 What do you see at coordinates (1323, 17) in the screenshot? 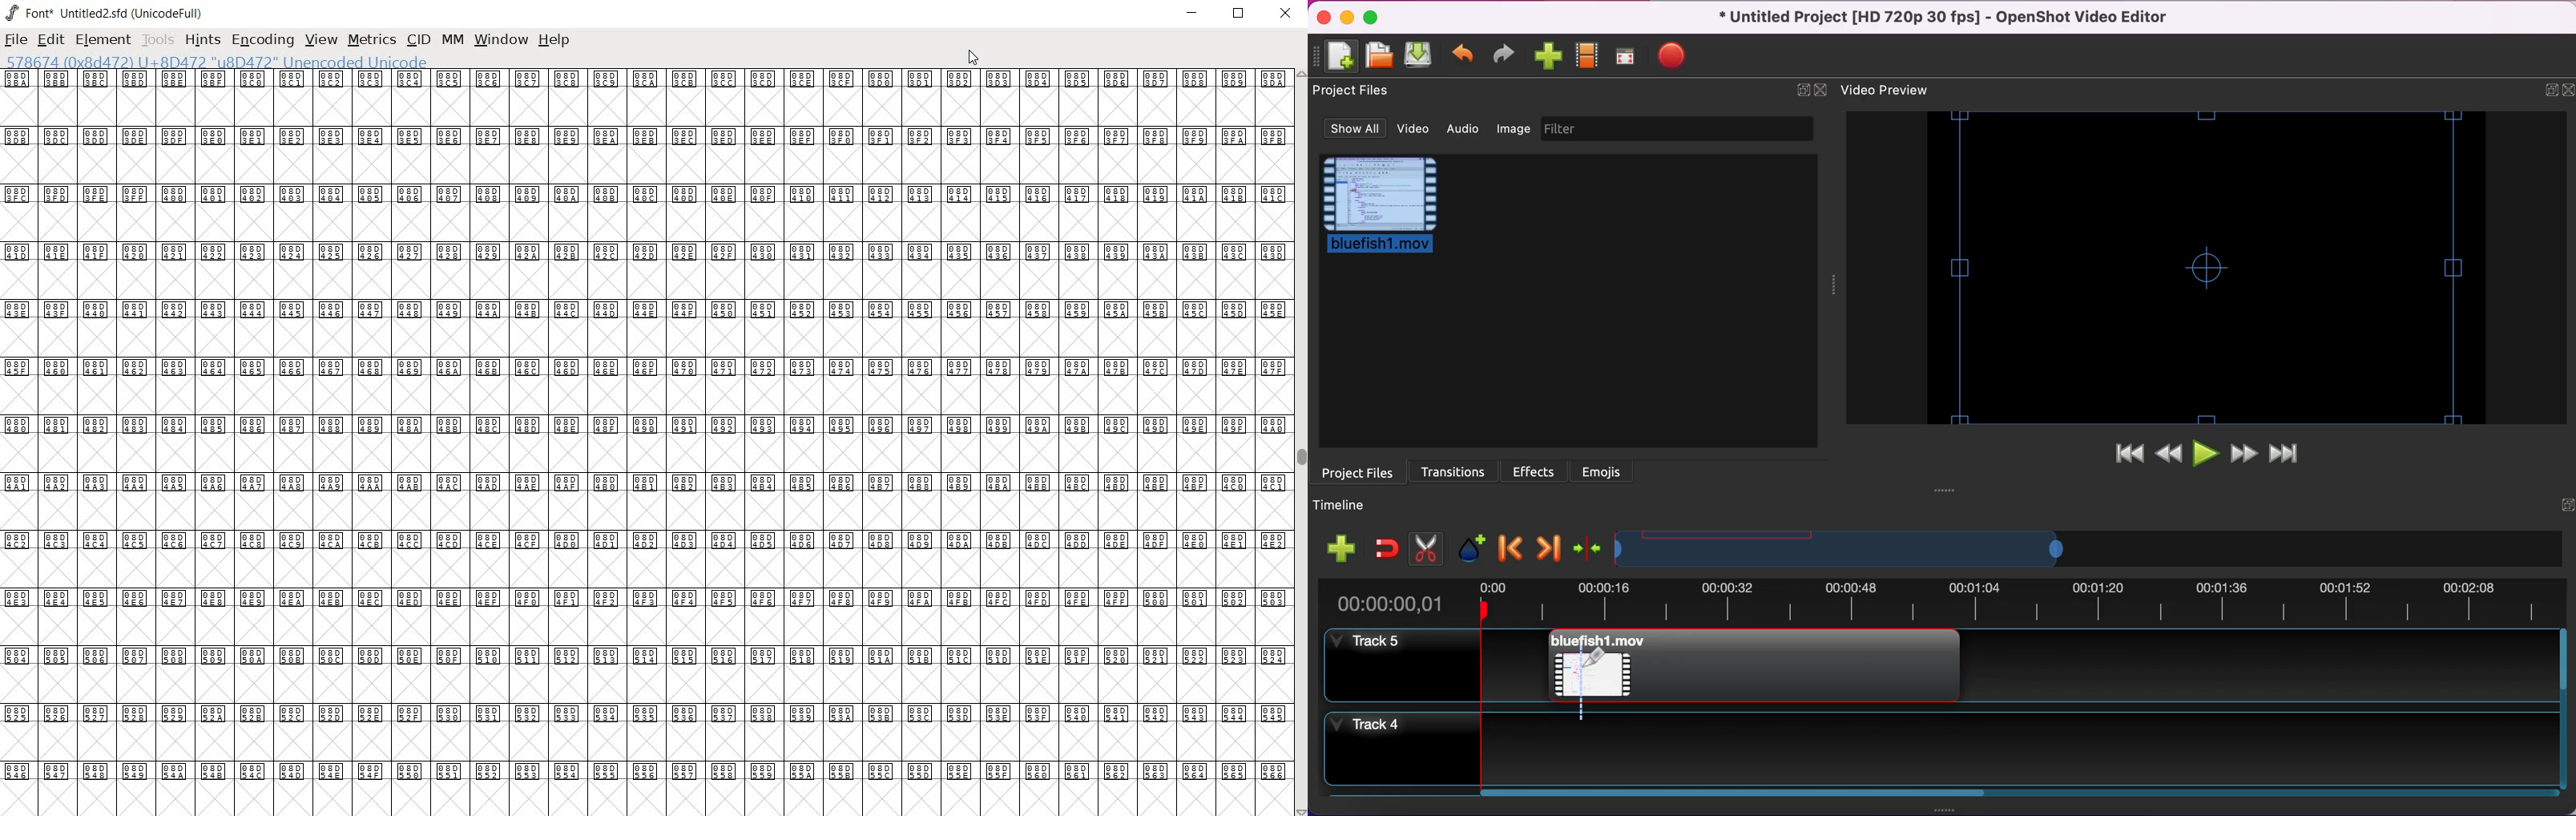
I see `close` at bounding box center [1323, 17].